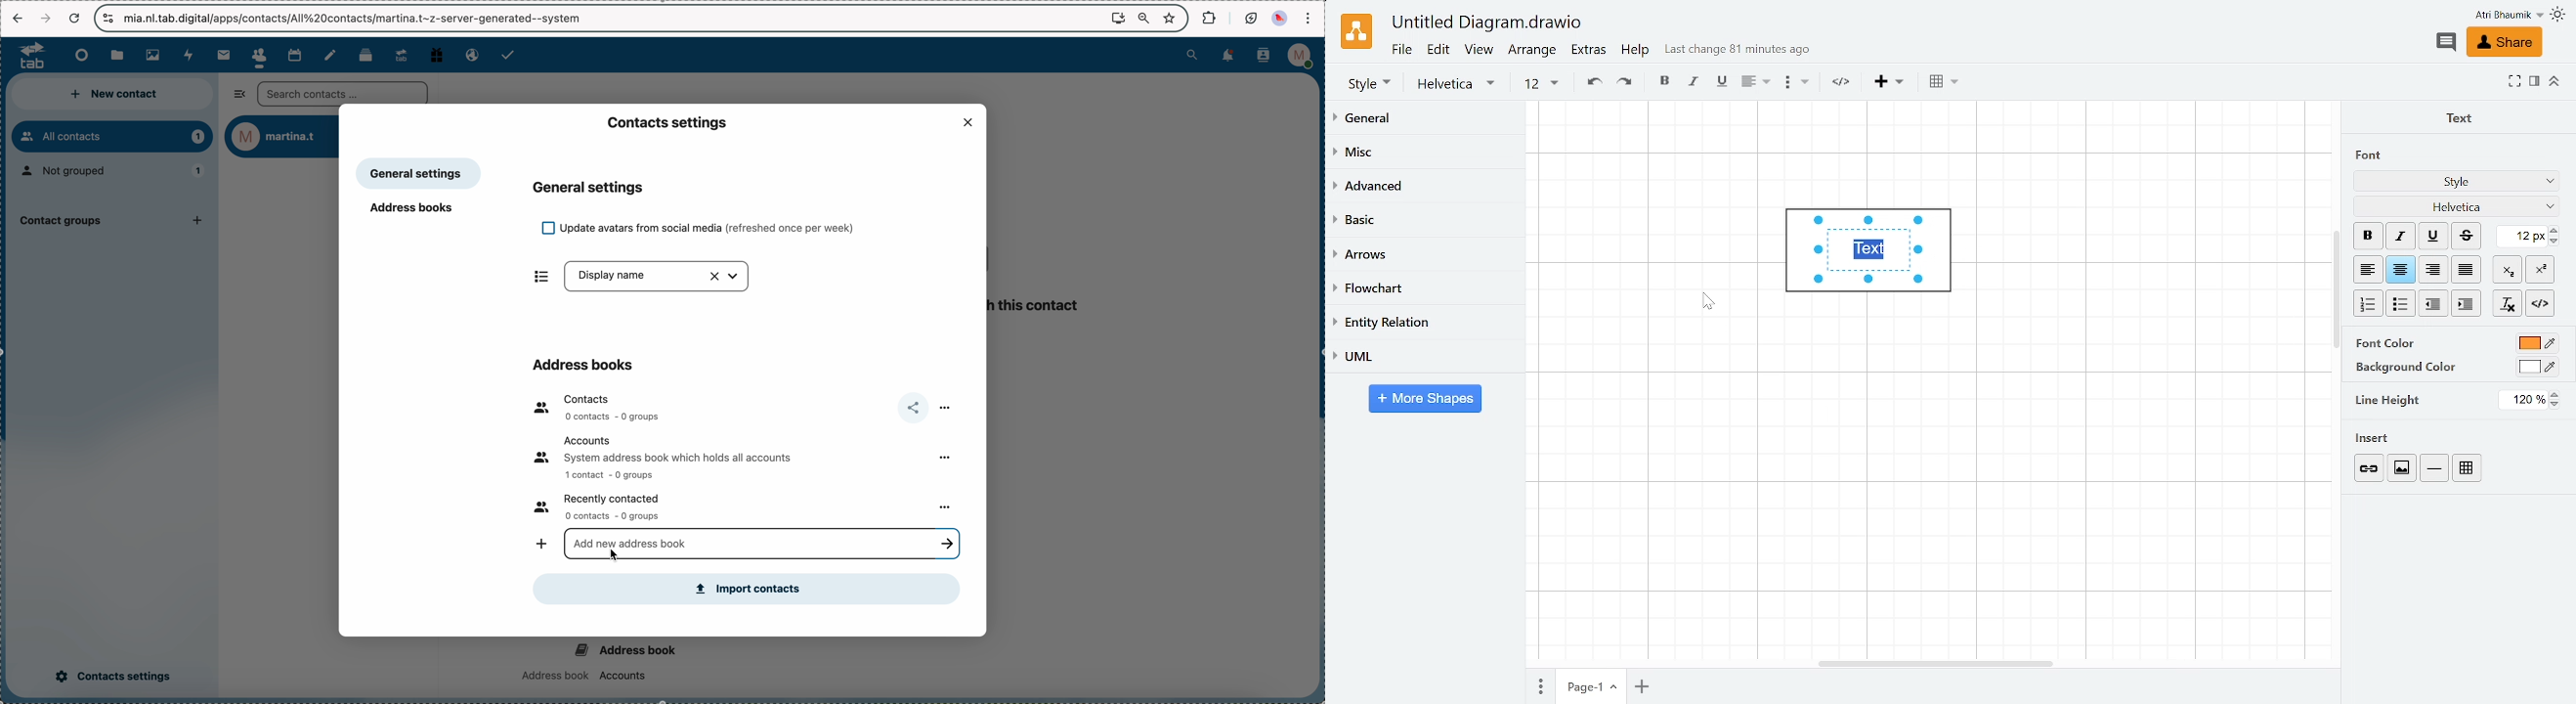 Image resolution: width=2576 pixels, height=728 pixels. Describe the element at coordinates (965, 122) in the screenshot. I see `close popup` at that location.